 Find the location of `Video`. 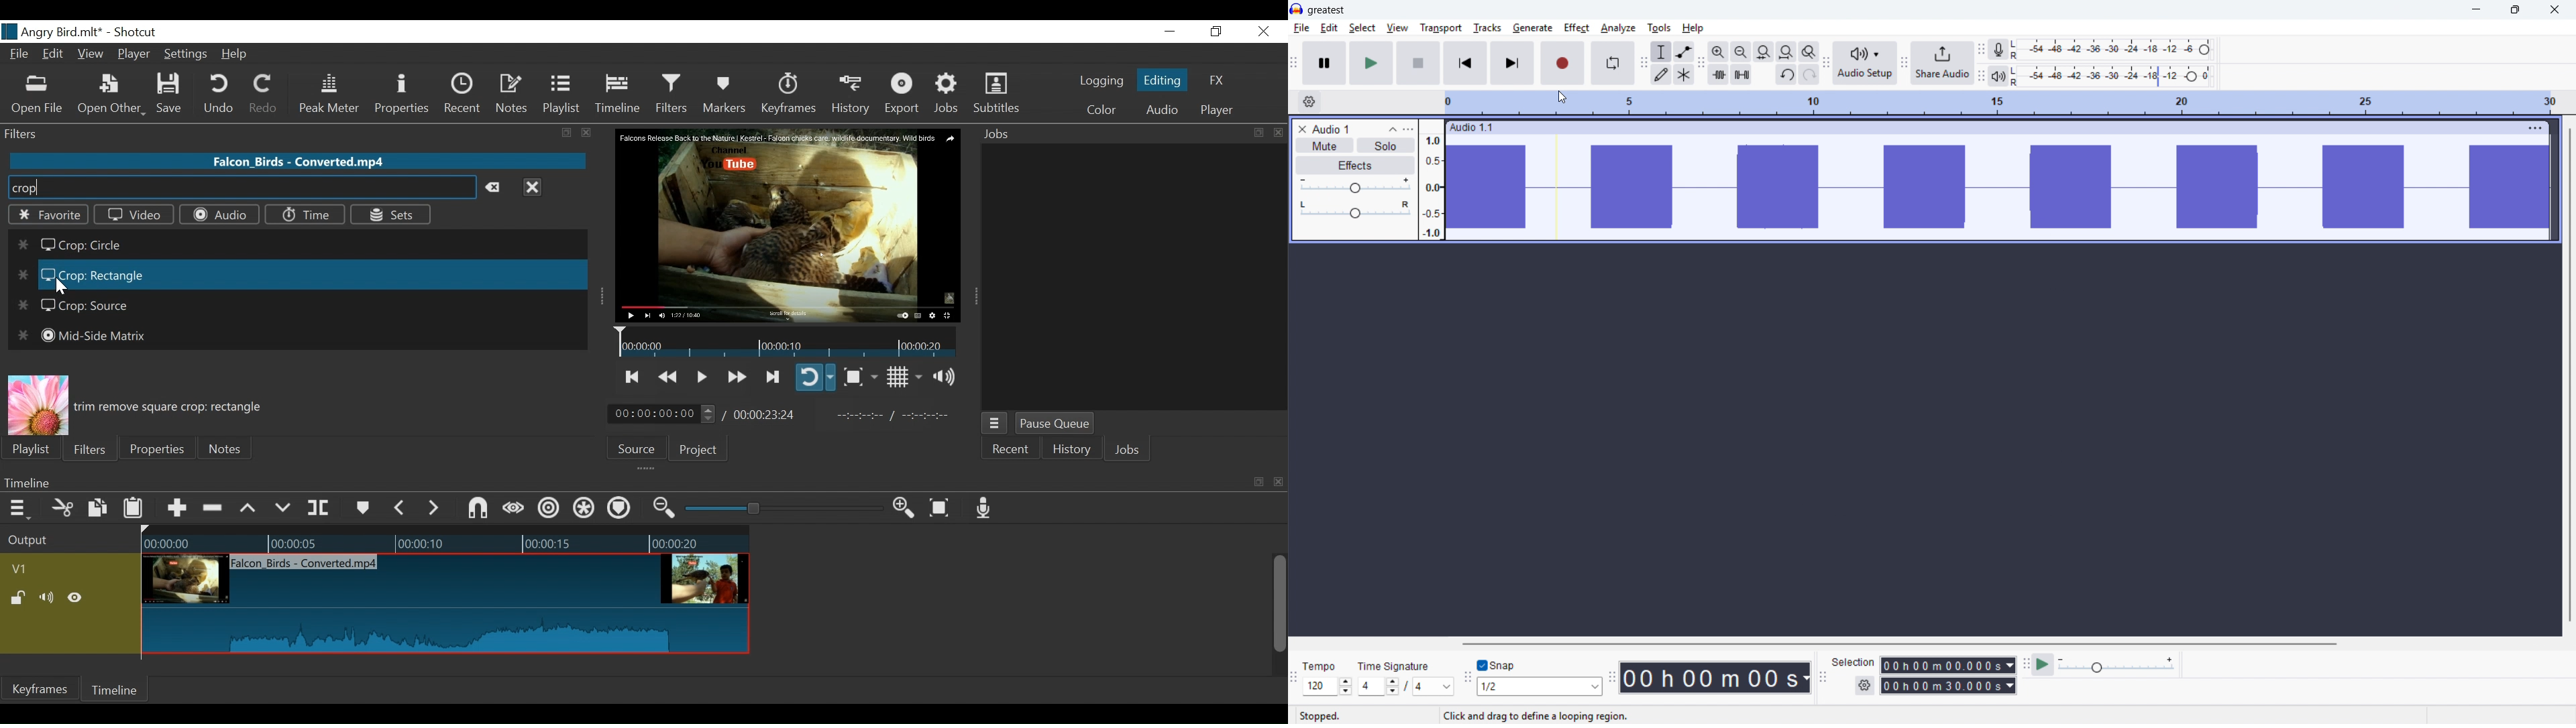

Video is located at coordinates (134, 214).